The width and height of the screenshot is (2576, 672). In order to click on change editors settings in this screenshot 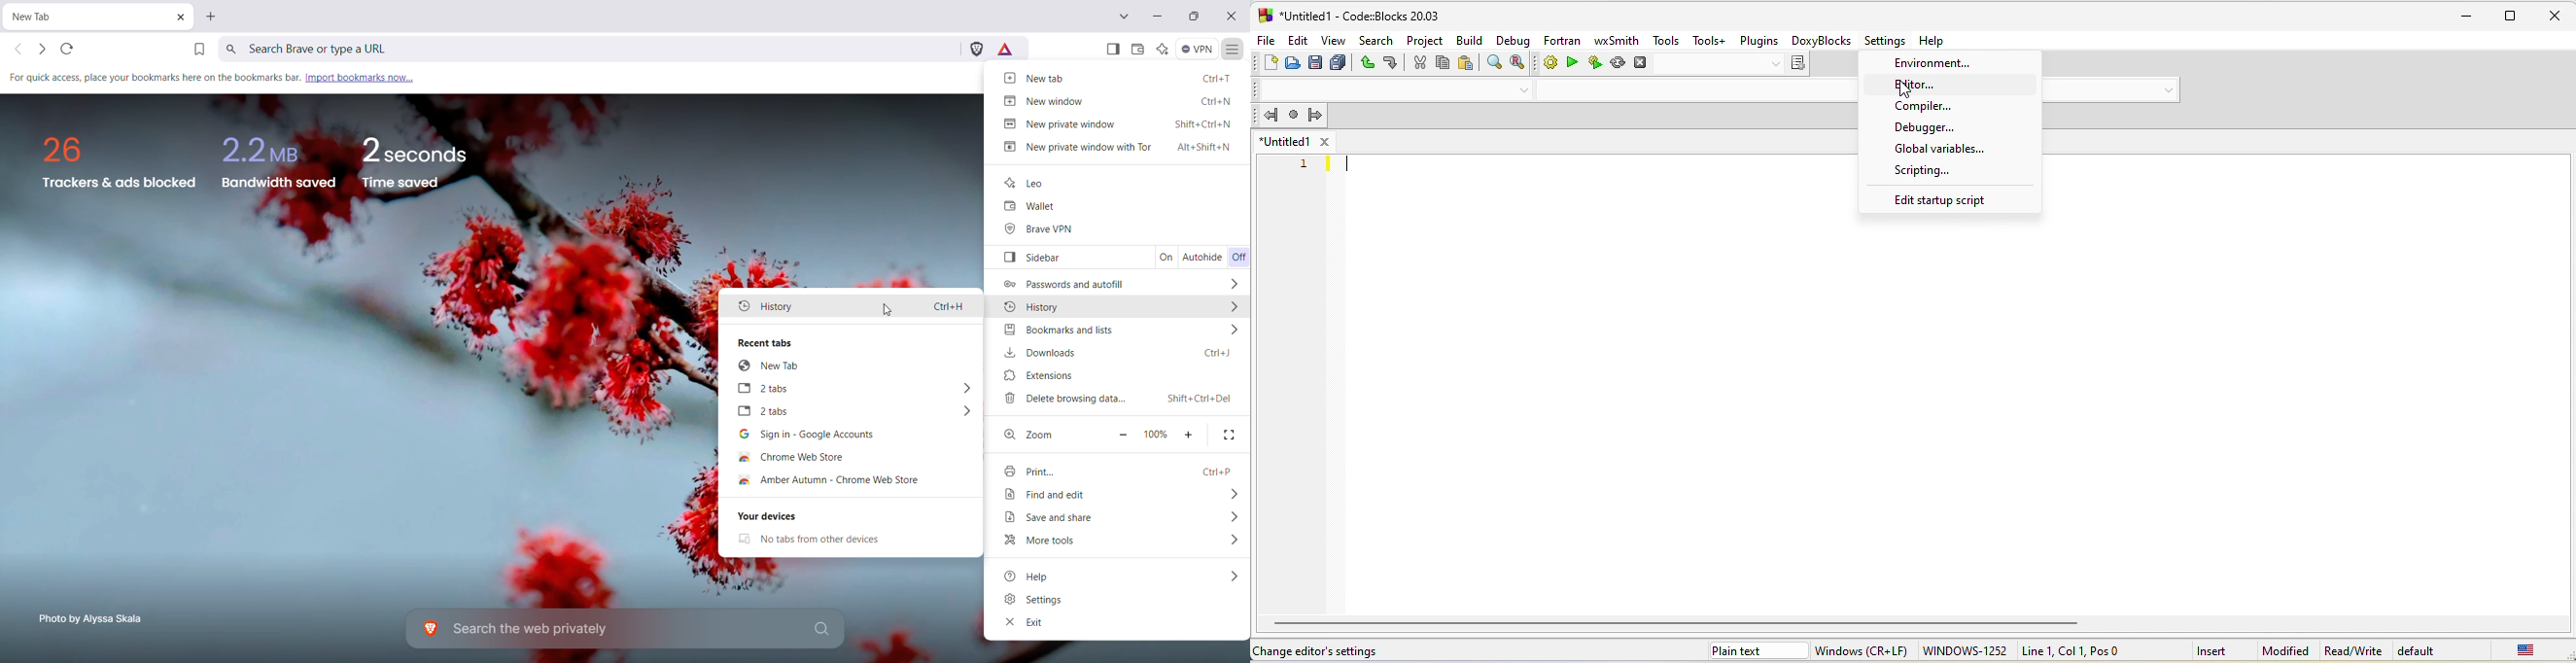, I will do `click(1321, 652)`.